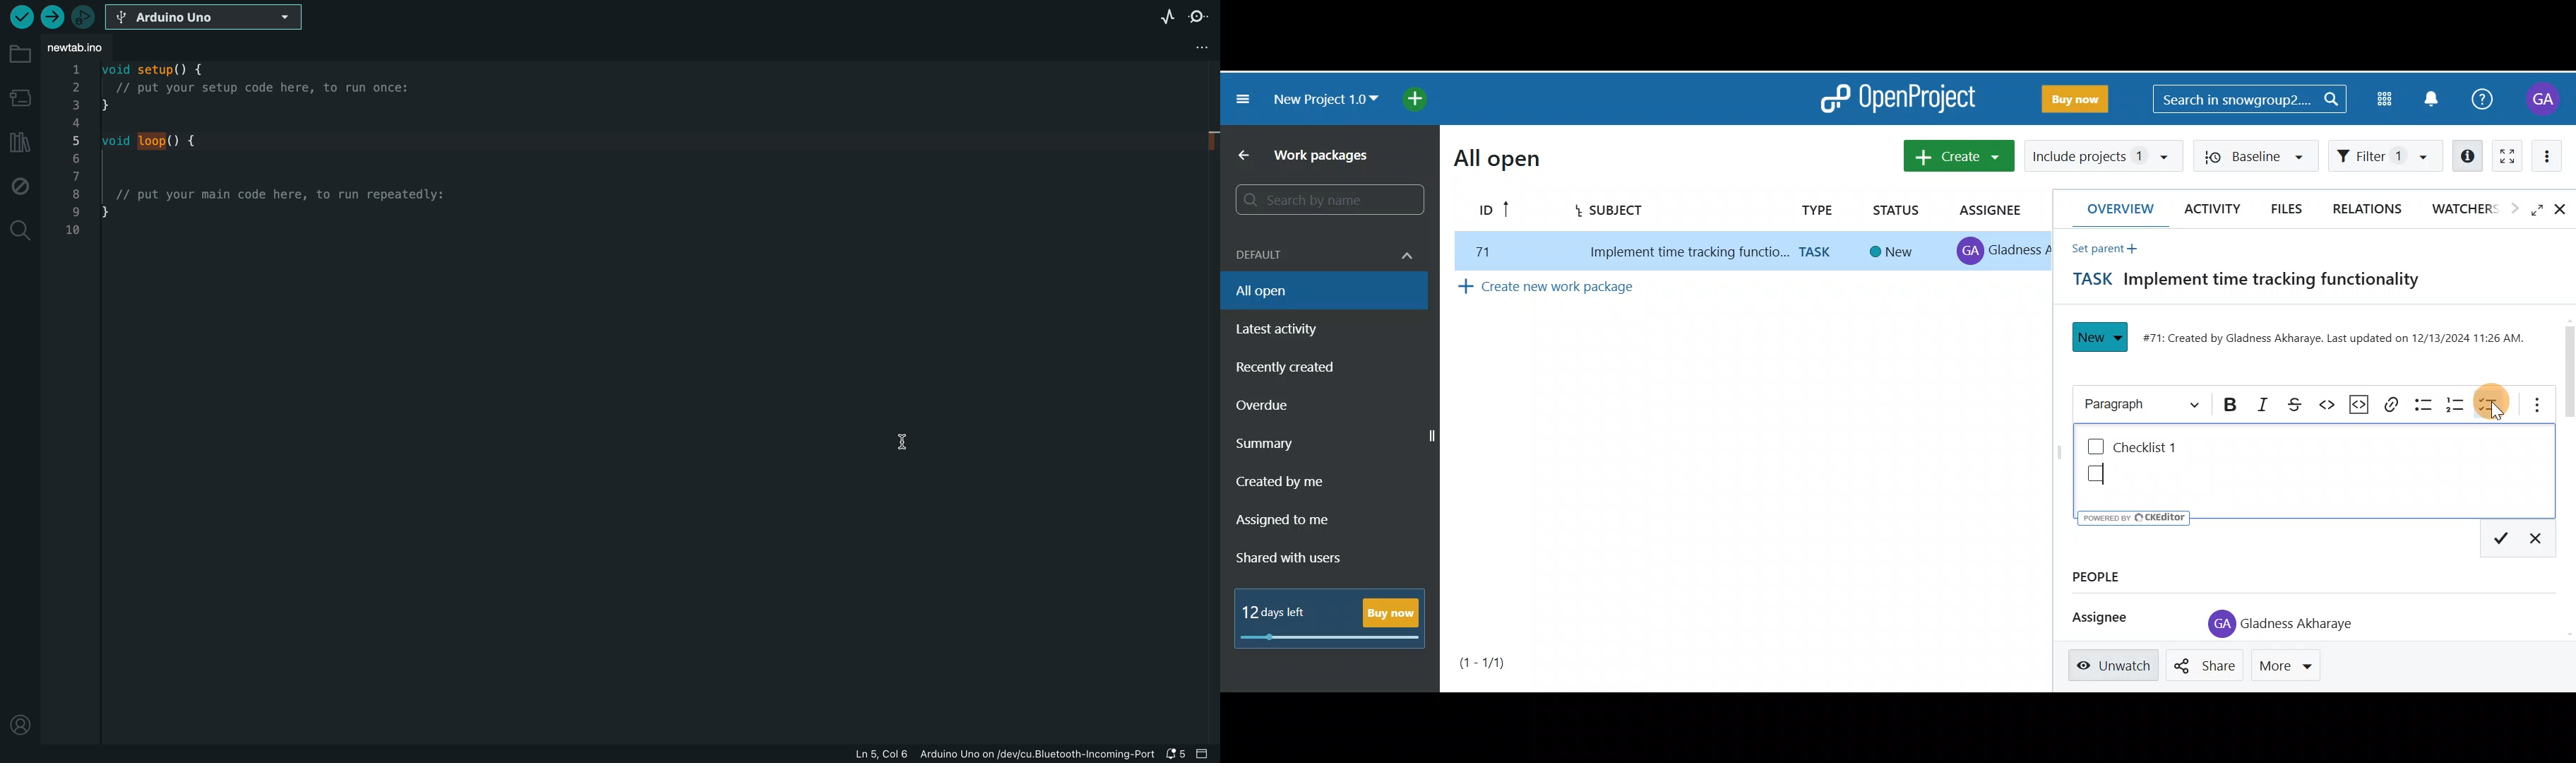  What do you see at coordinates (1994, 211) in the screenshot?
I see `Assignee` at bounding box center [1994, 211].